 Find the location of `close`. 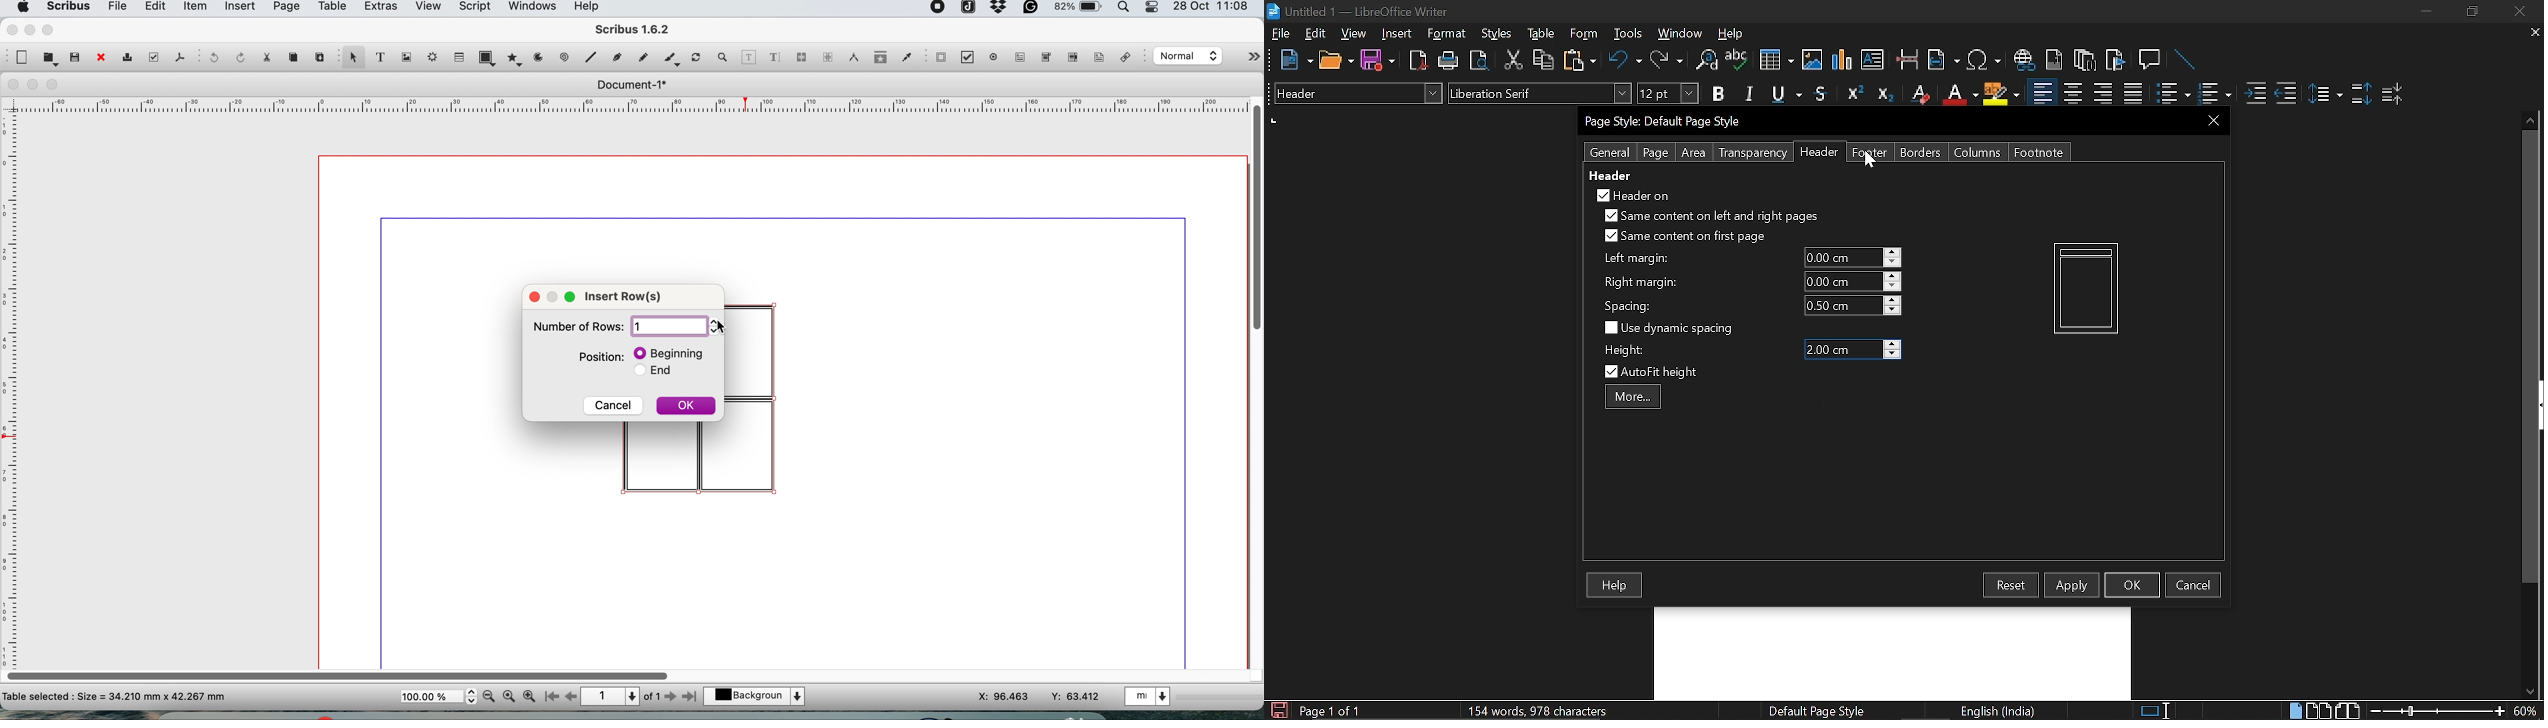

close is located at coordinates (100, 58).